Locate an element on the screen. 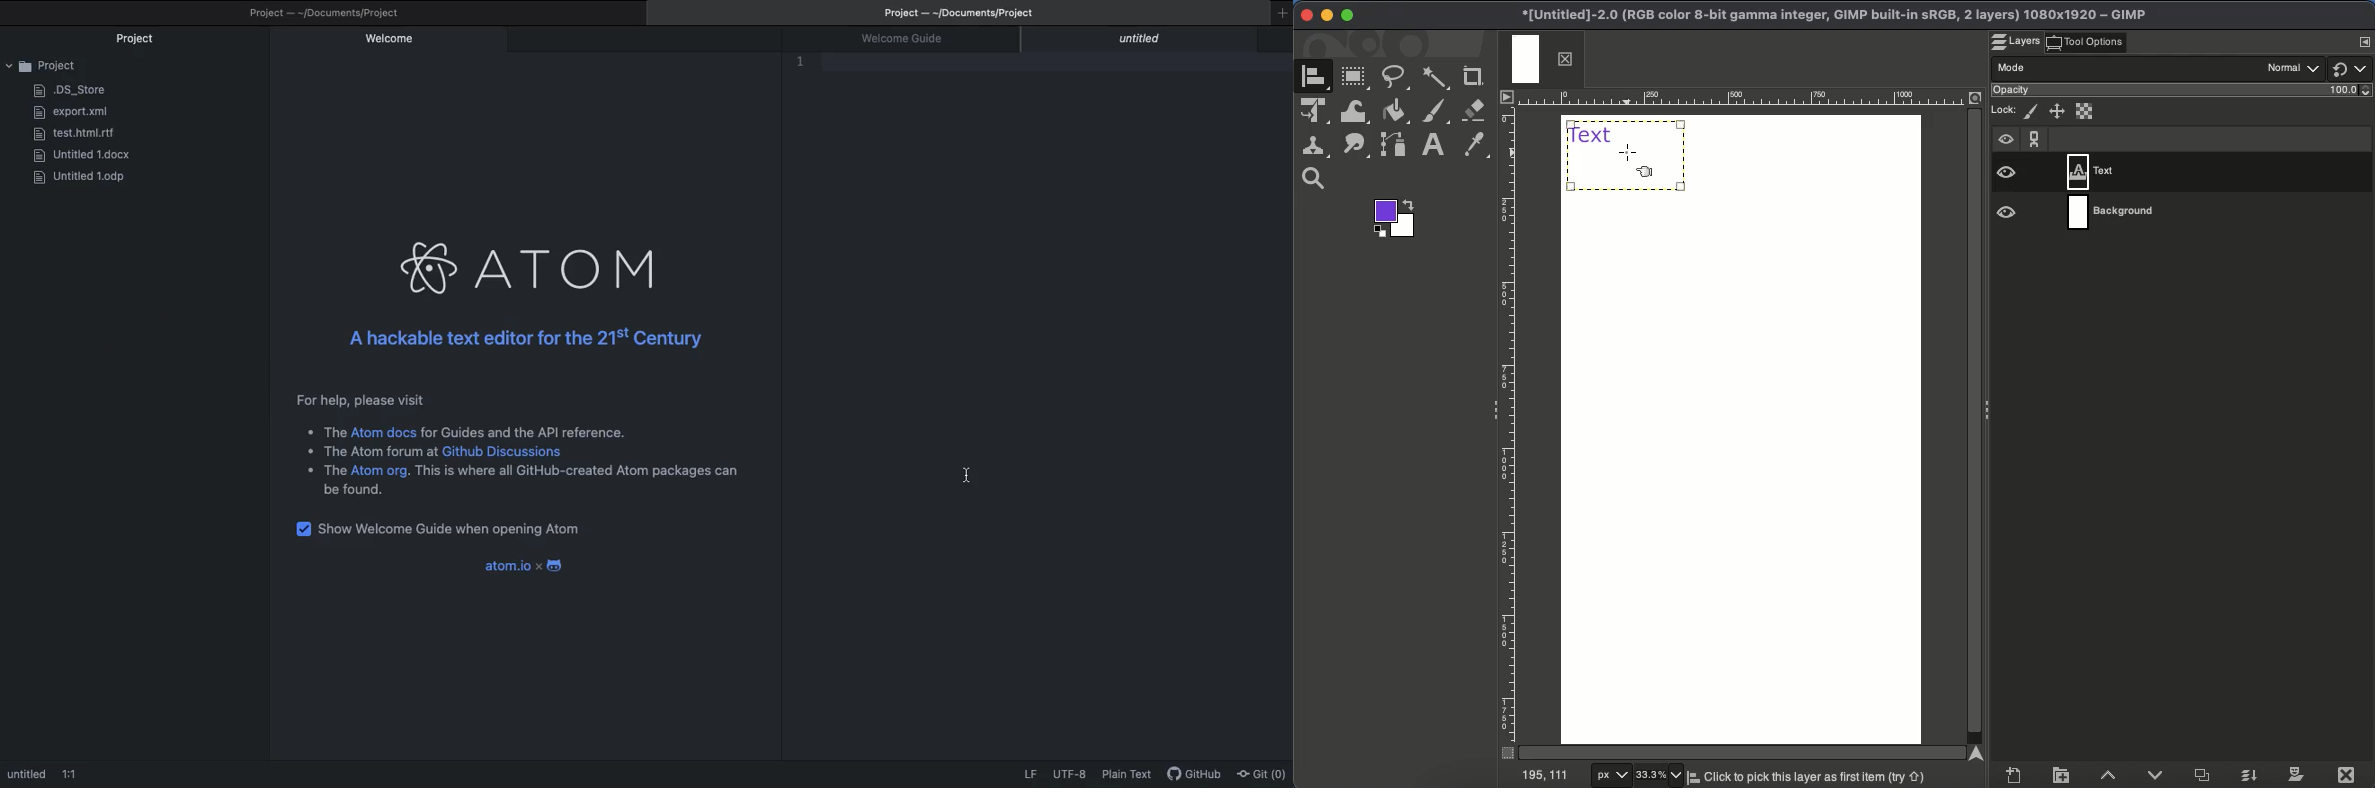  Chain is located at coordinates (2035, 138).